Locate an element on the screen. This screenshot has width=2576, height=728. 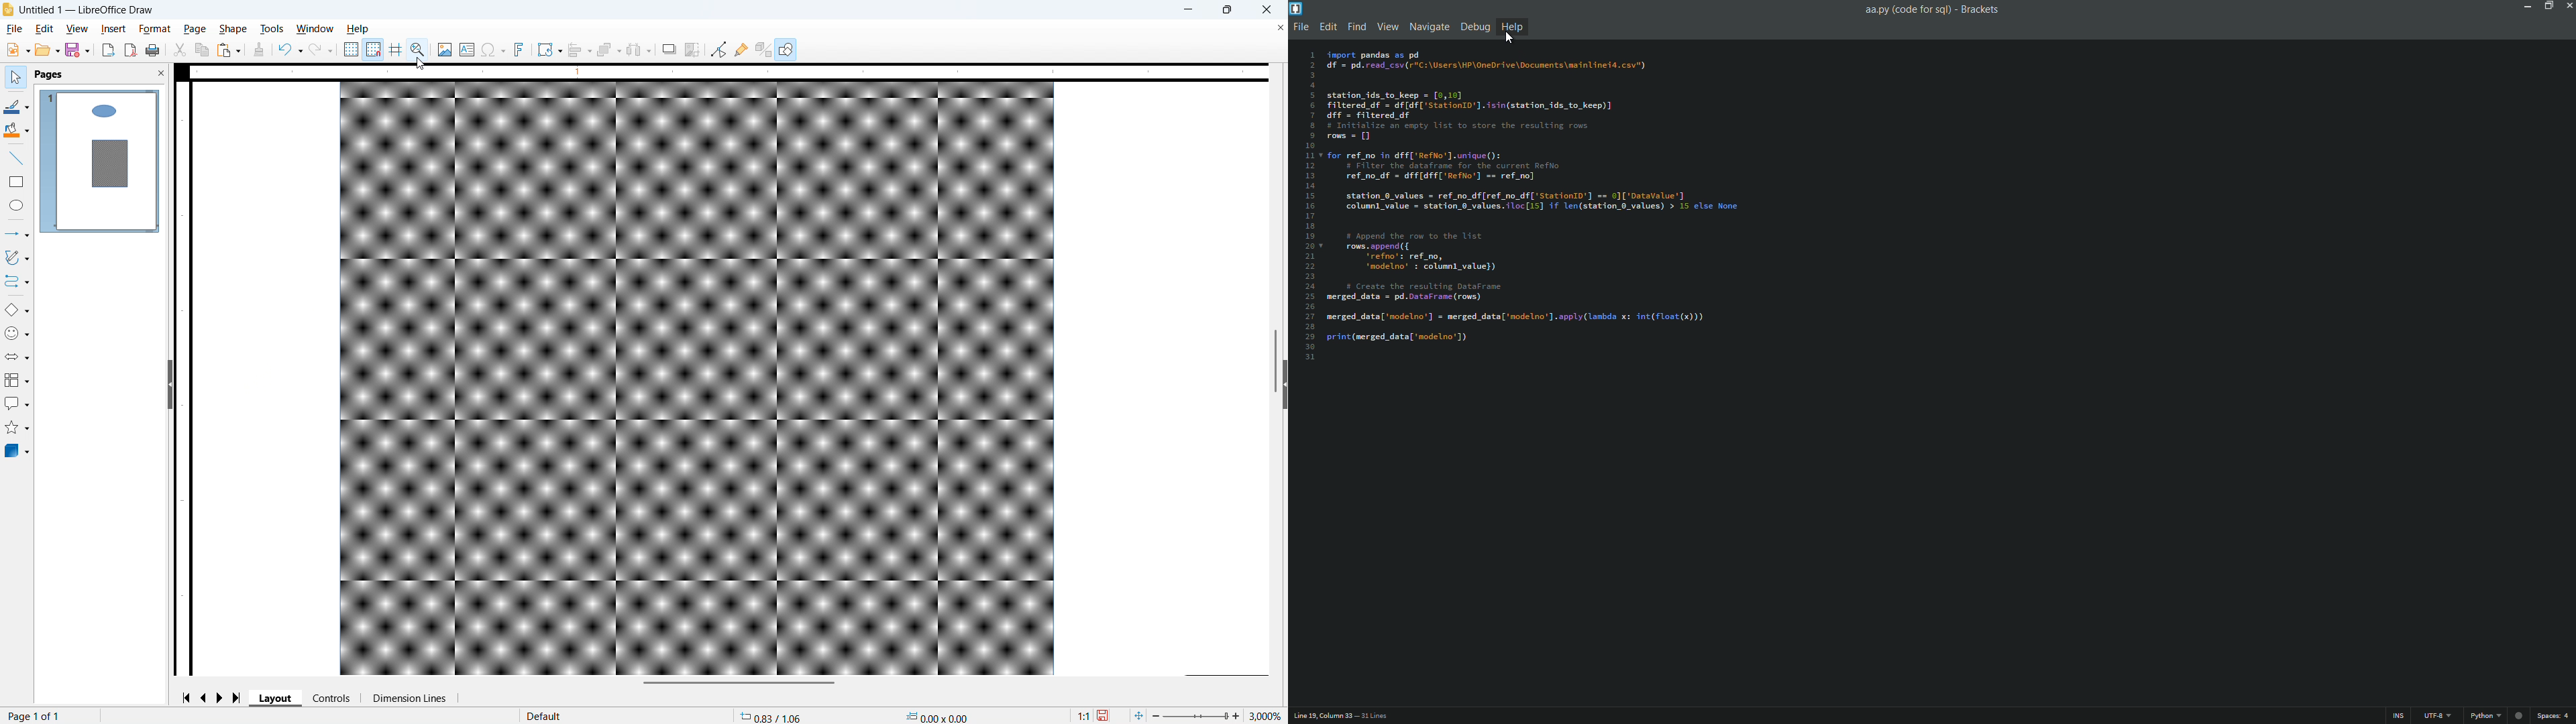
select  is located at coordinates (17, 78).